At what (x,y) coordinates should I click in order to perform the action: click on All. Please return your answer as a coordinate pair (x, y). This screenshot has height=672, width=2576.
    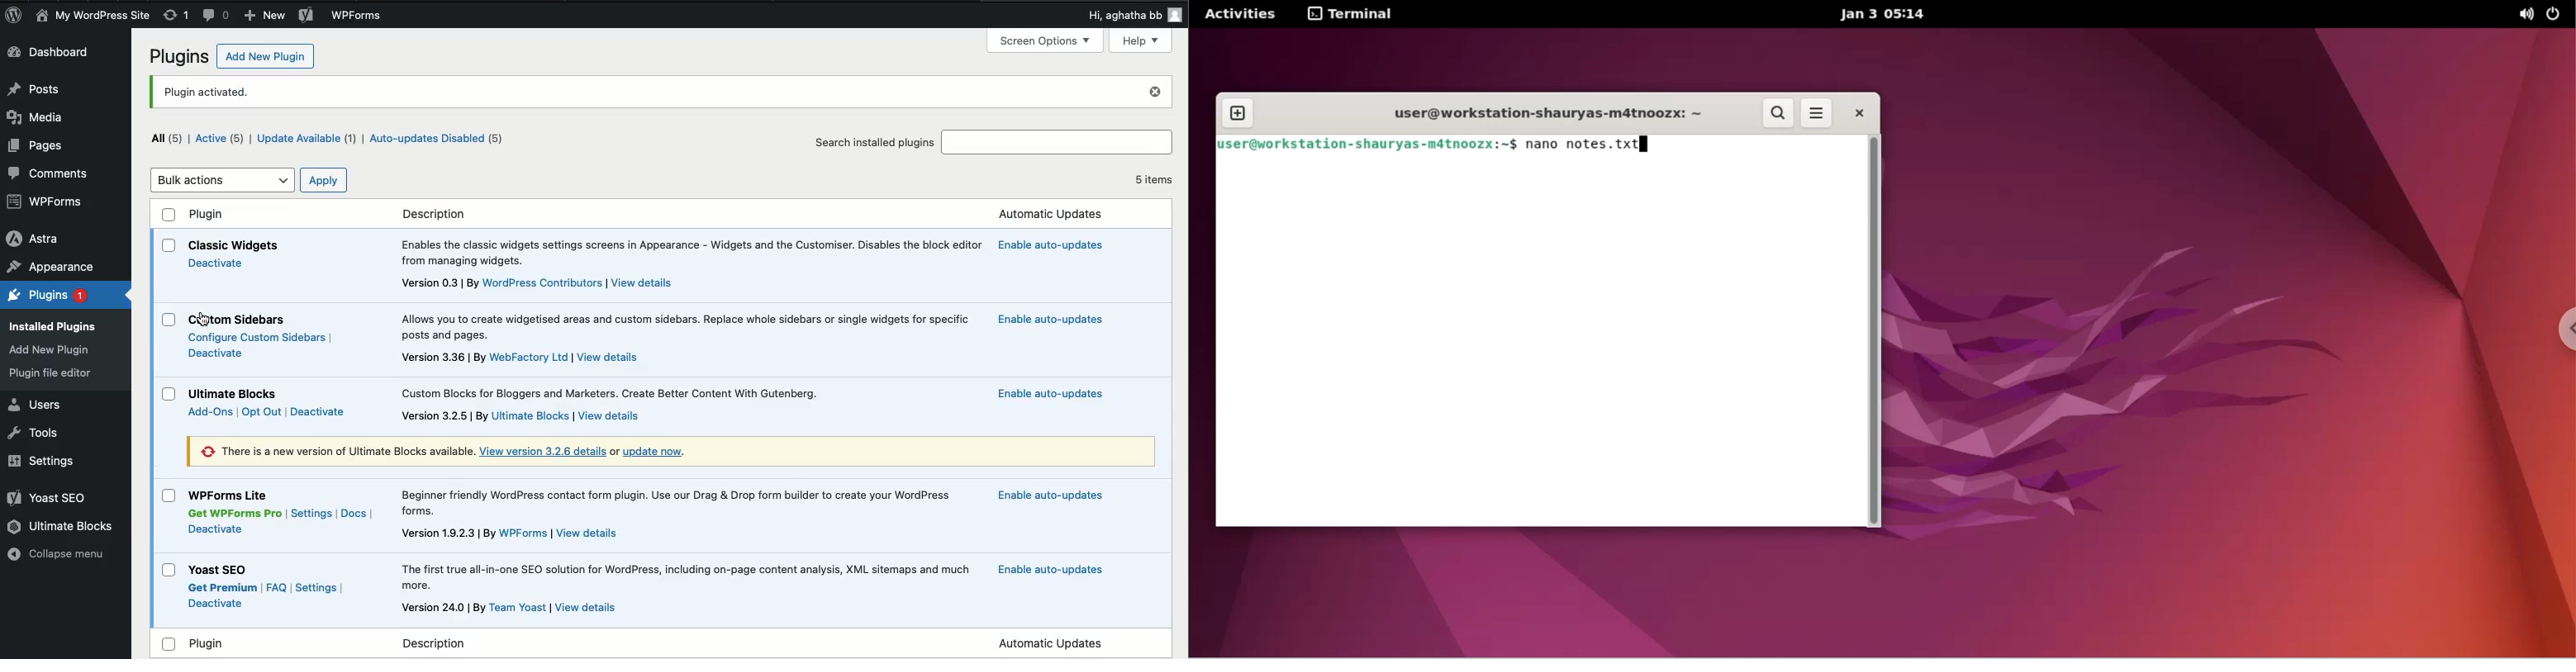
    Looking at the image, I should click on (169, 139).